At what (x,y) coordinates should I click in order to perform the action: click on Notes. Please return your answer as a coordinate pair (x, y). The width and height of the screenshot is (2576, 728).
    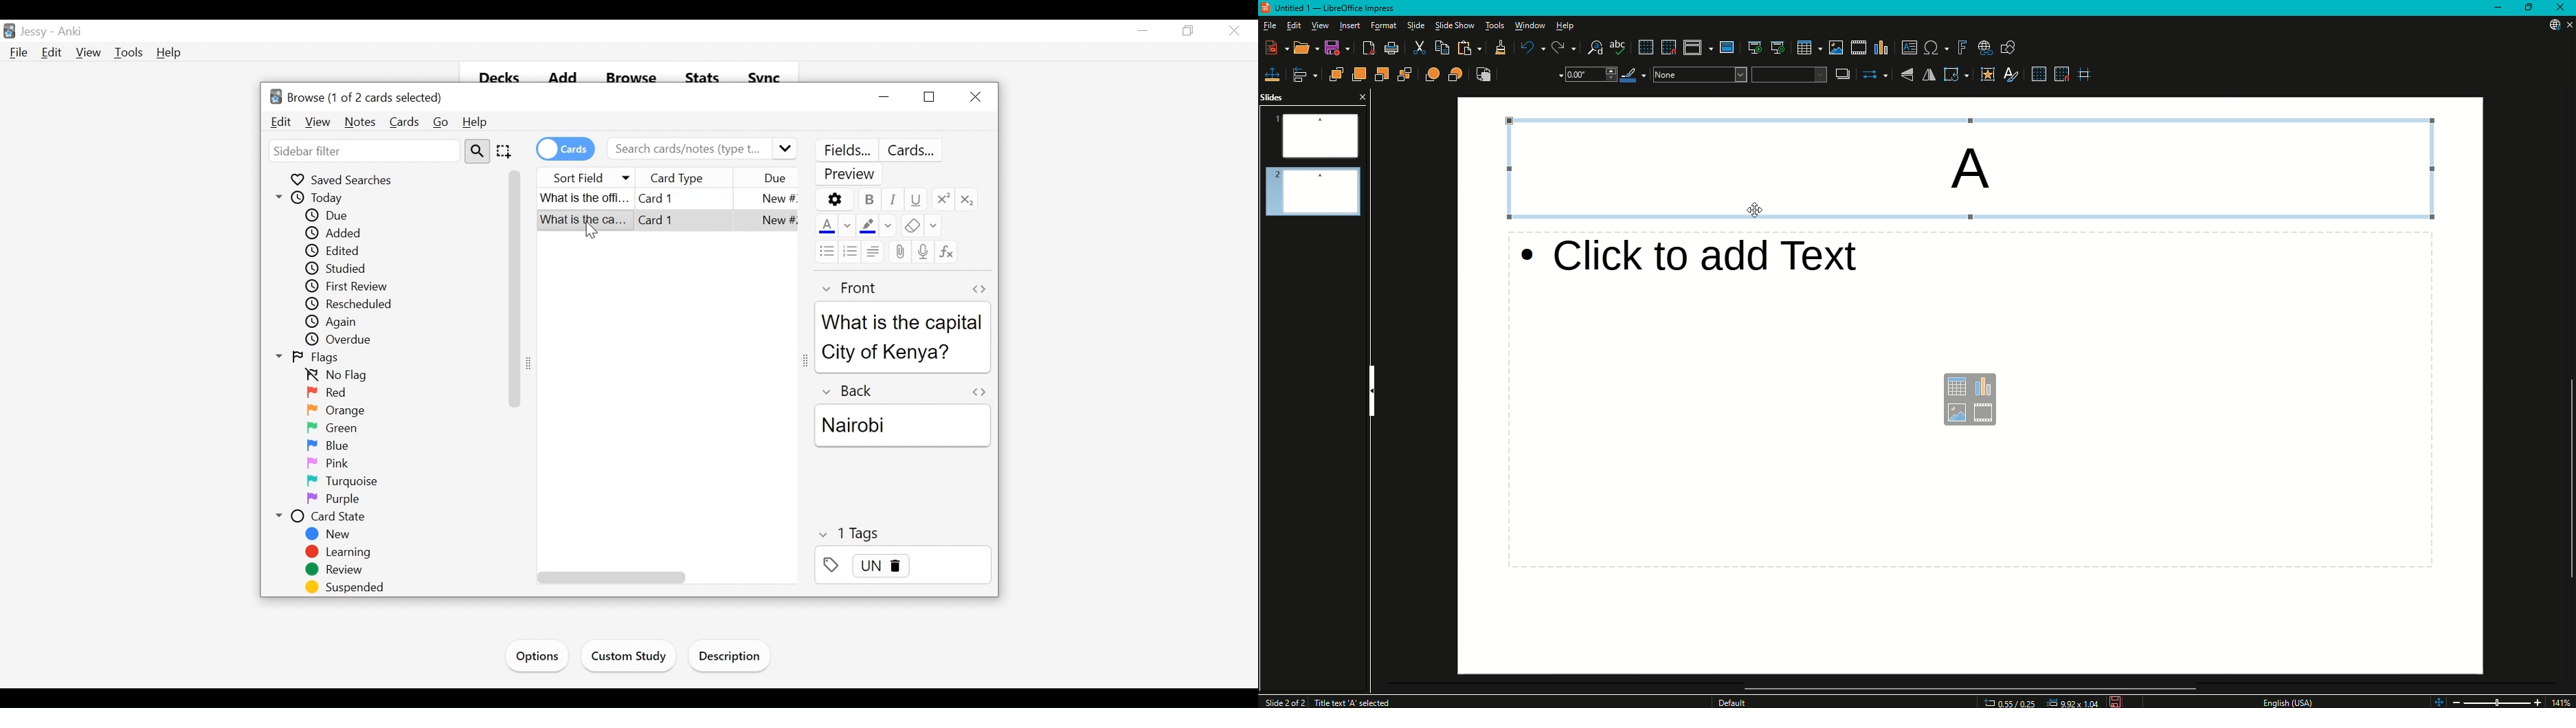
    Looking at the image, I should click on (360, 122).